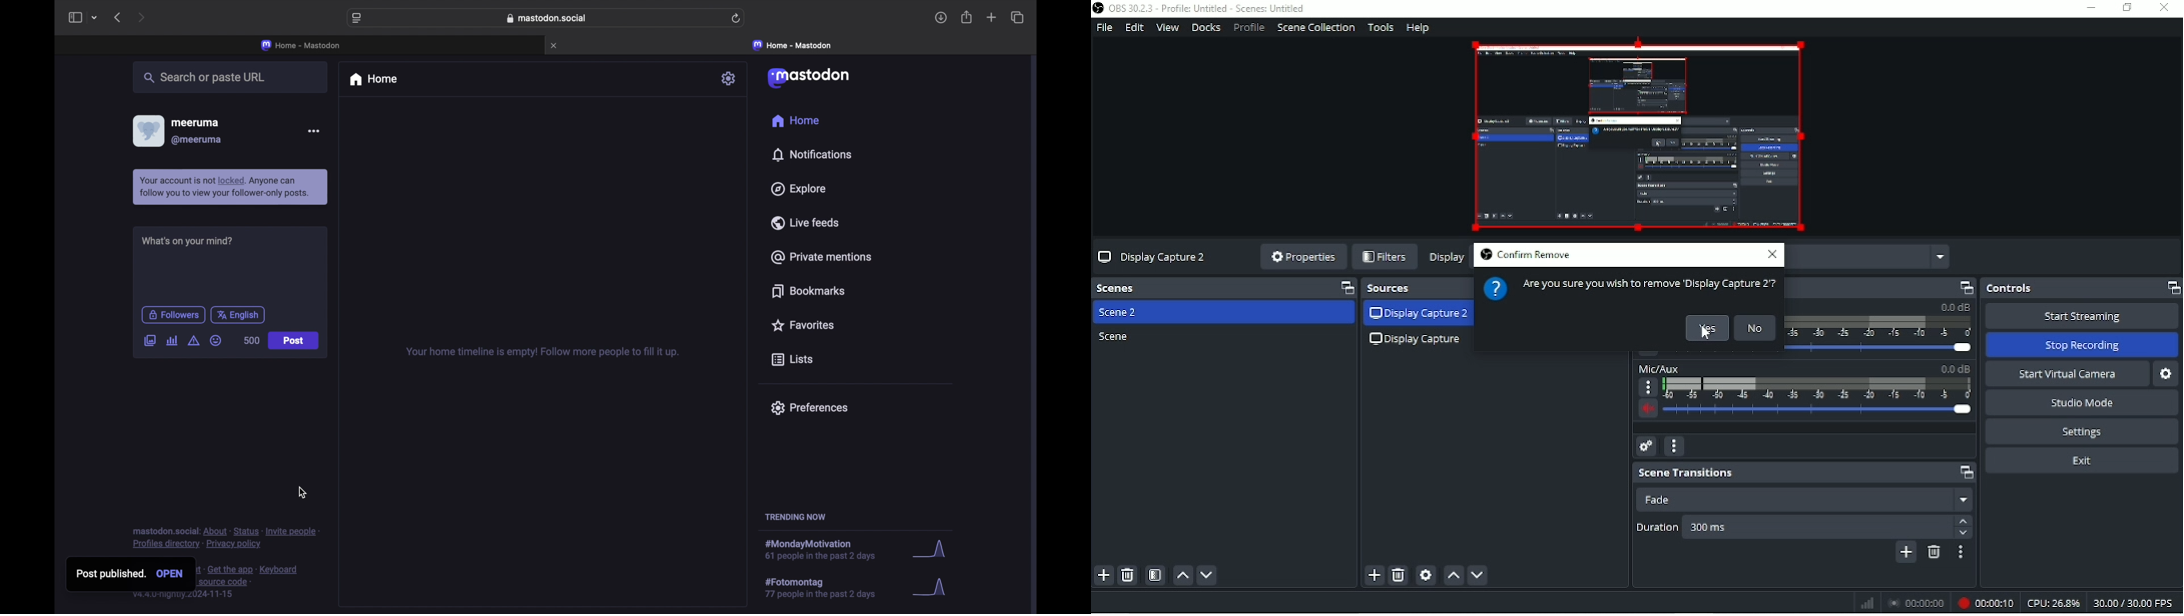 Image resolution: width=2184 pixels, height=616 pixels. Describe the element at coordinates (2053, 602) in the screenshot. I see `CPU` at that location.